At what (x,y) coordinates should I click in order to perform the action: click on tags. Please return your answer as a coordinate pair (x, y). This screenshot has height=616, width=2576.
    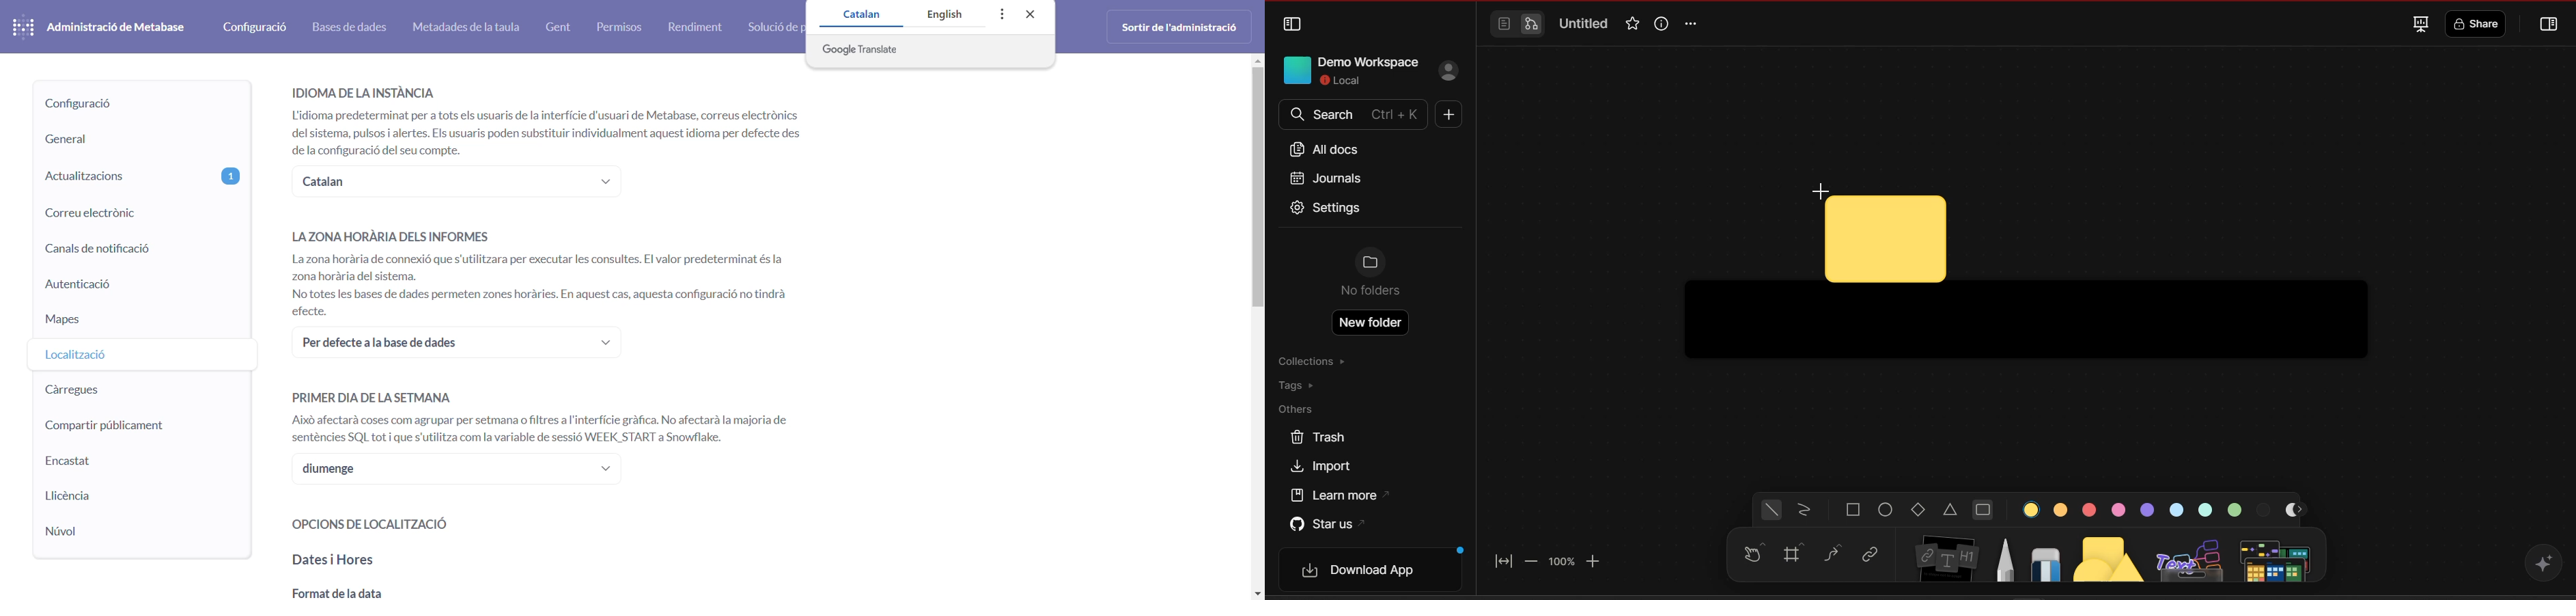
    Looking at the image, I should click on (1306, 386).